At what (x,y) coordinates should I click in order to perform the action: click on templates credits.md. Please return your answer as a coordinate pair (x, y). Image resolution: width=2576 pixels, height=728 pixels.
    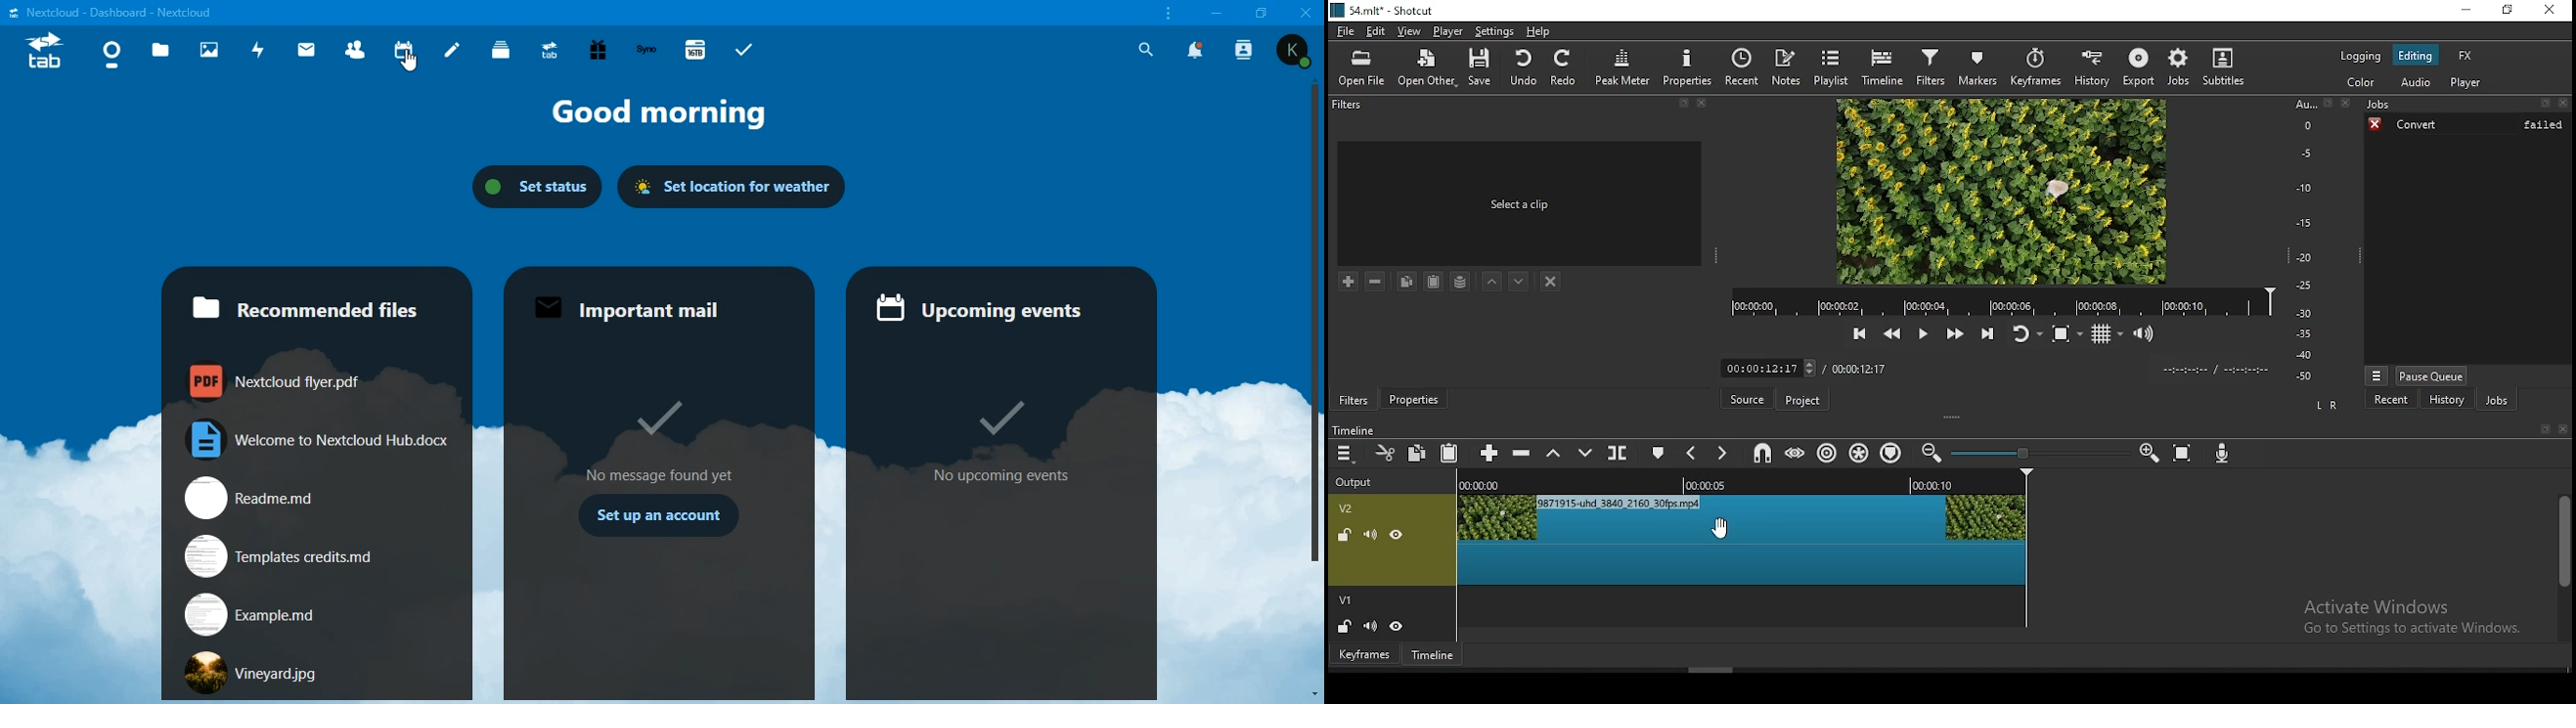
    Looking at the image, I should click on (278, 556).